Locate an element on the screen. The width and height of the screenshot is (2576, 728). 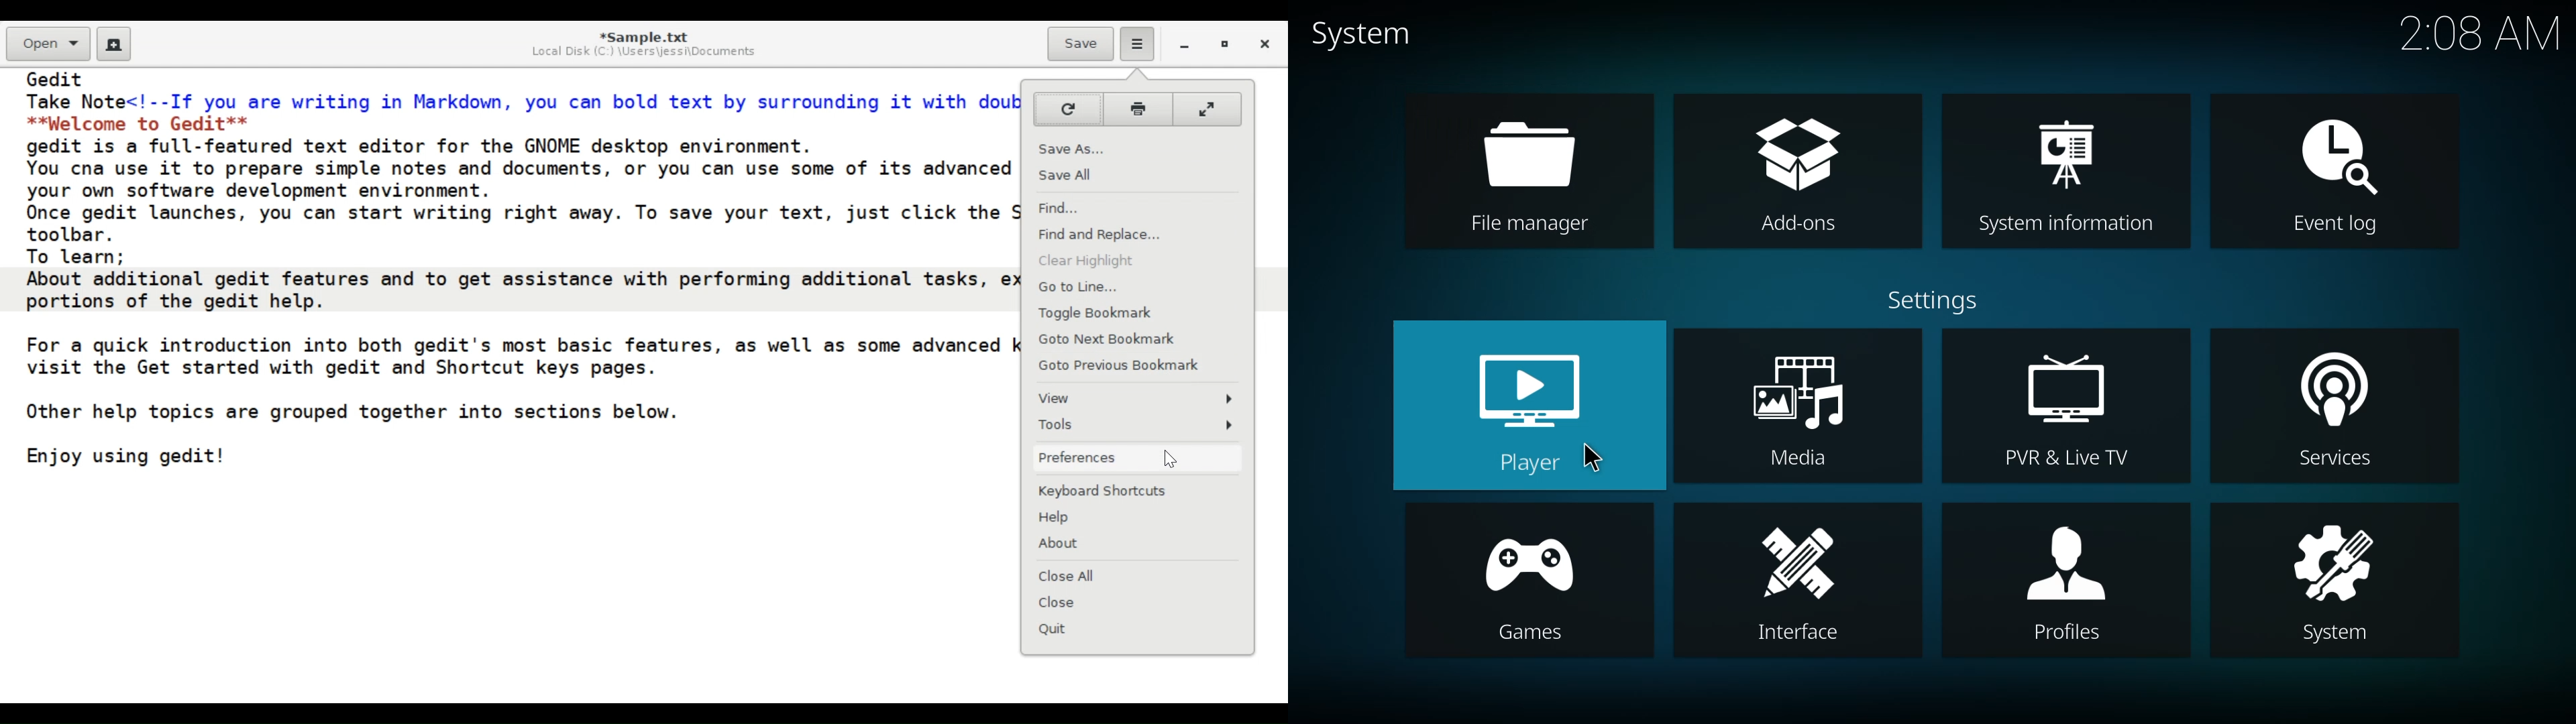
system is located at coordinates (2332, 583).